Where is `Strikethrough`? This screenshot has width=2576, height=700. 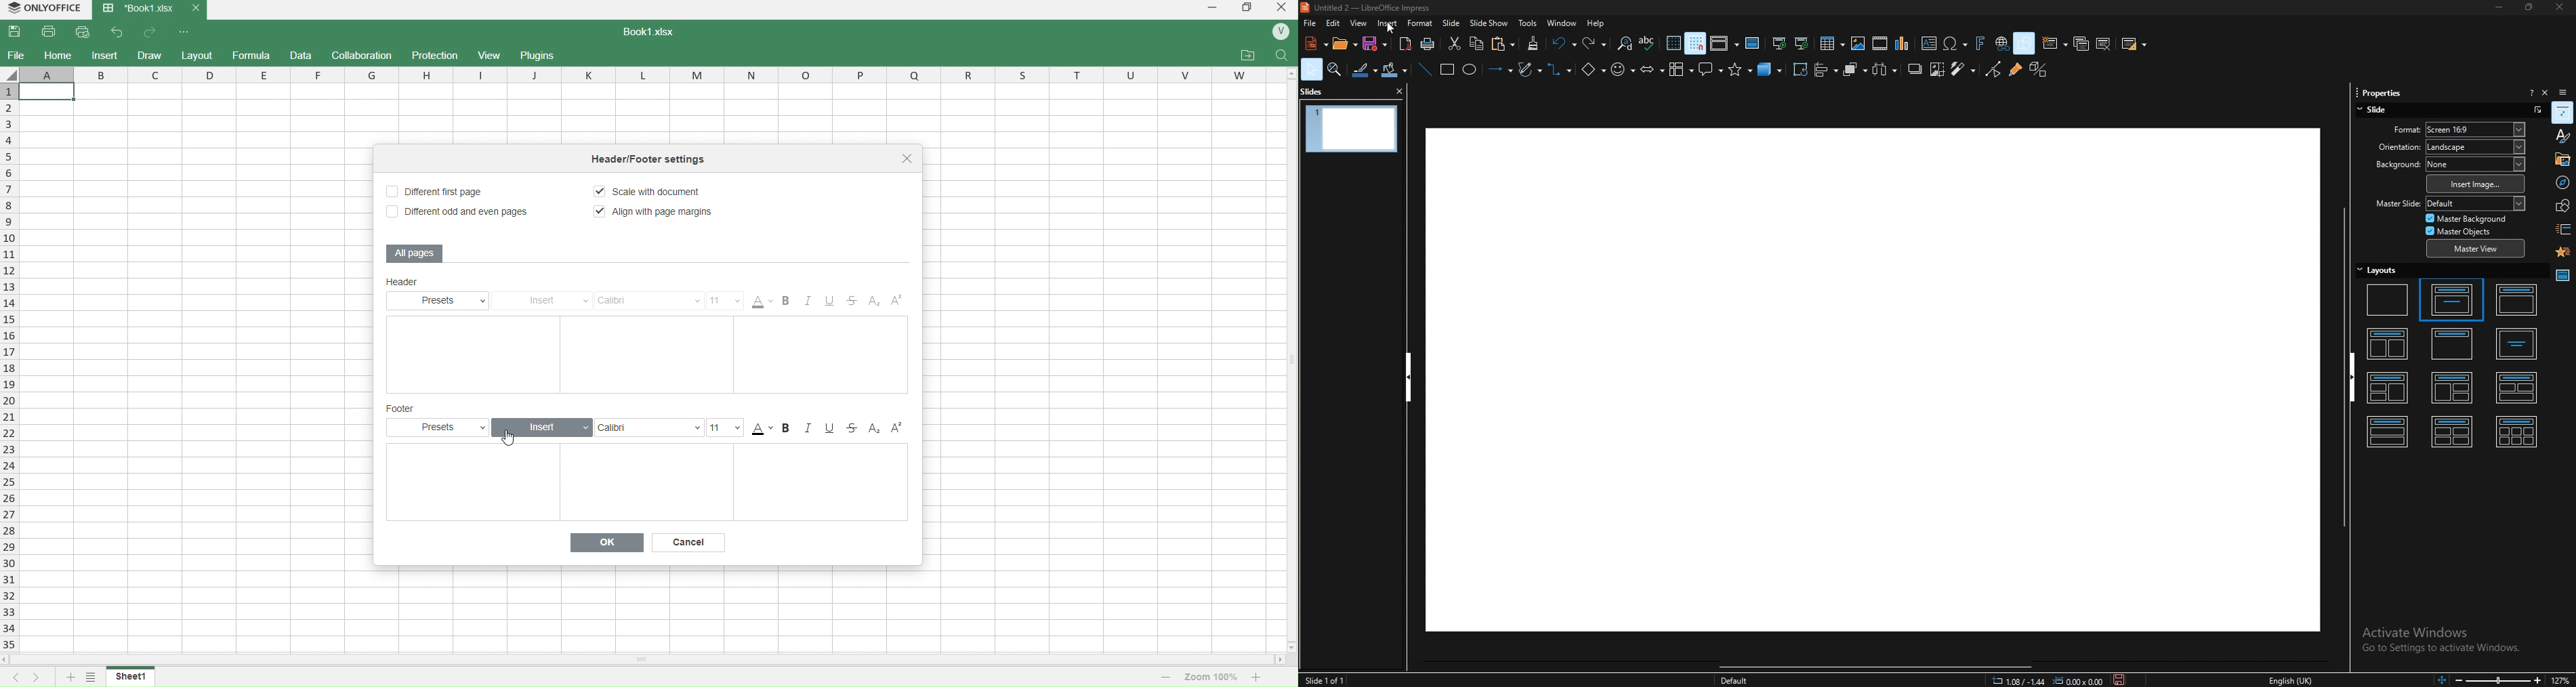
Strikethrough is located at coordinates (855, 302).